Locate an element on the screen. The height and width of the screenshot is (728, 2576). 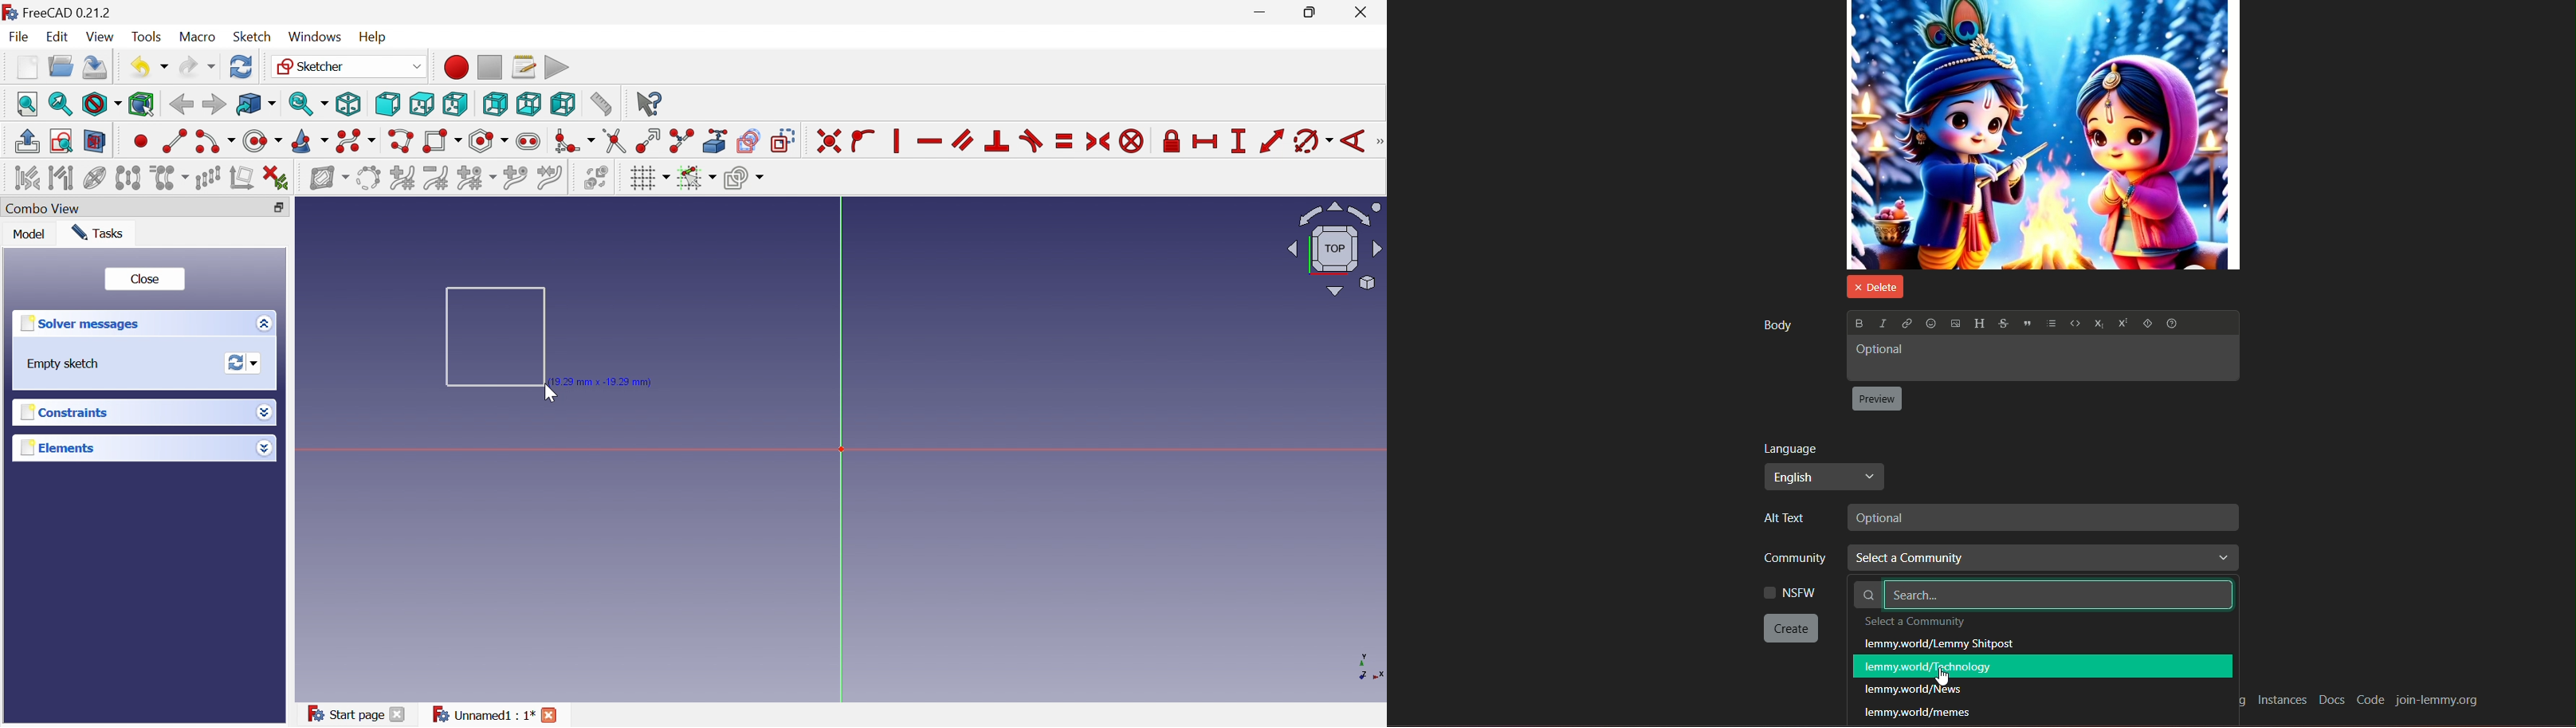
Draw style is located at coordinates (101, 105).